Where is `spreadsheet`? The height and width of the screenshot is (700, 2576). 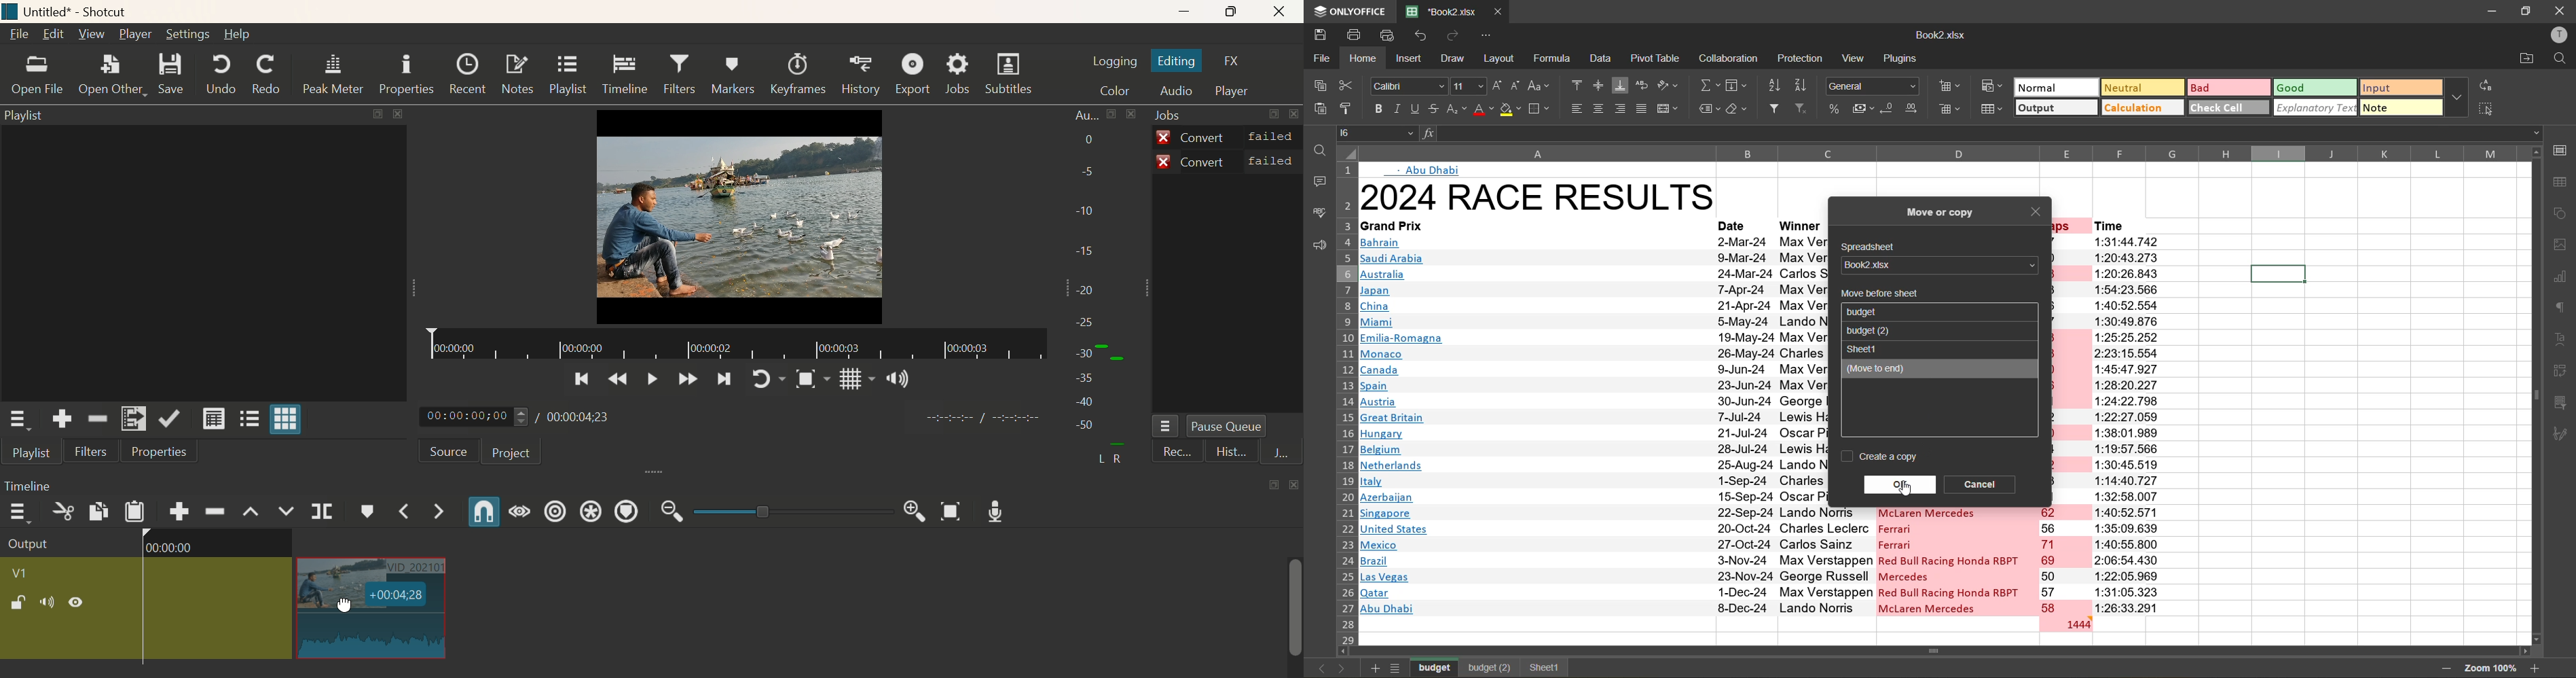 spreadsheet is located at coordinates (1872, 247).